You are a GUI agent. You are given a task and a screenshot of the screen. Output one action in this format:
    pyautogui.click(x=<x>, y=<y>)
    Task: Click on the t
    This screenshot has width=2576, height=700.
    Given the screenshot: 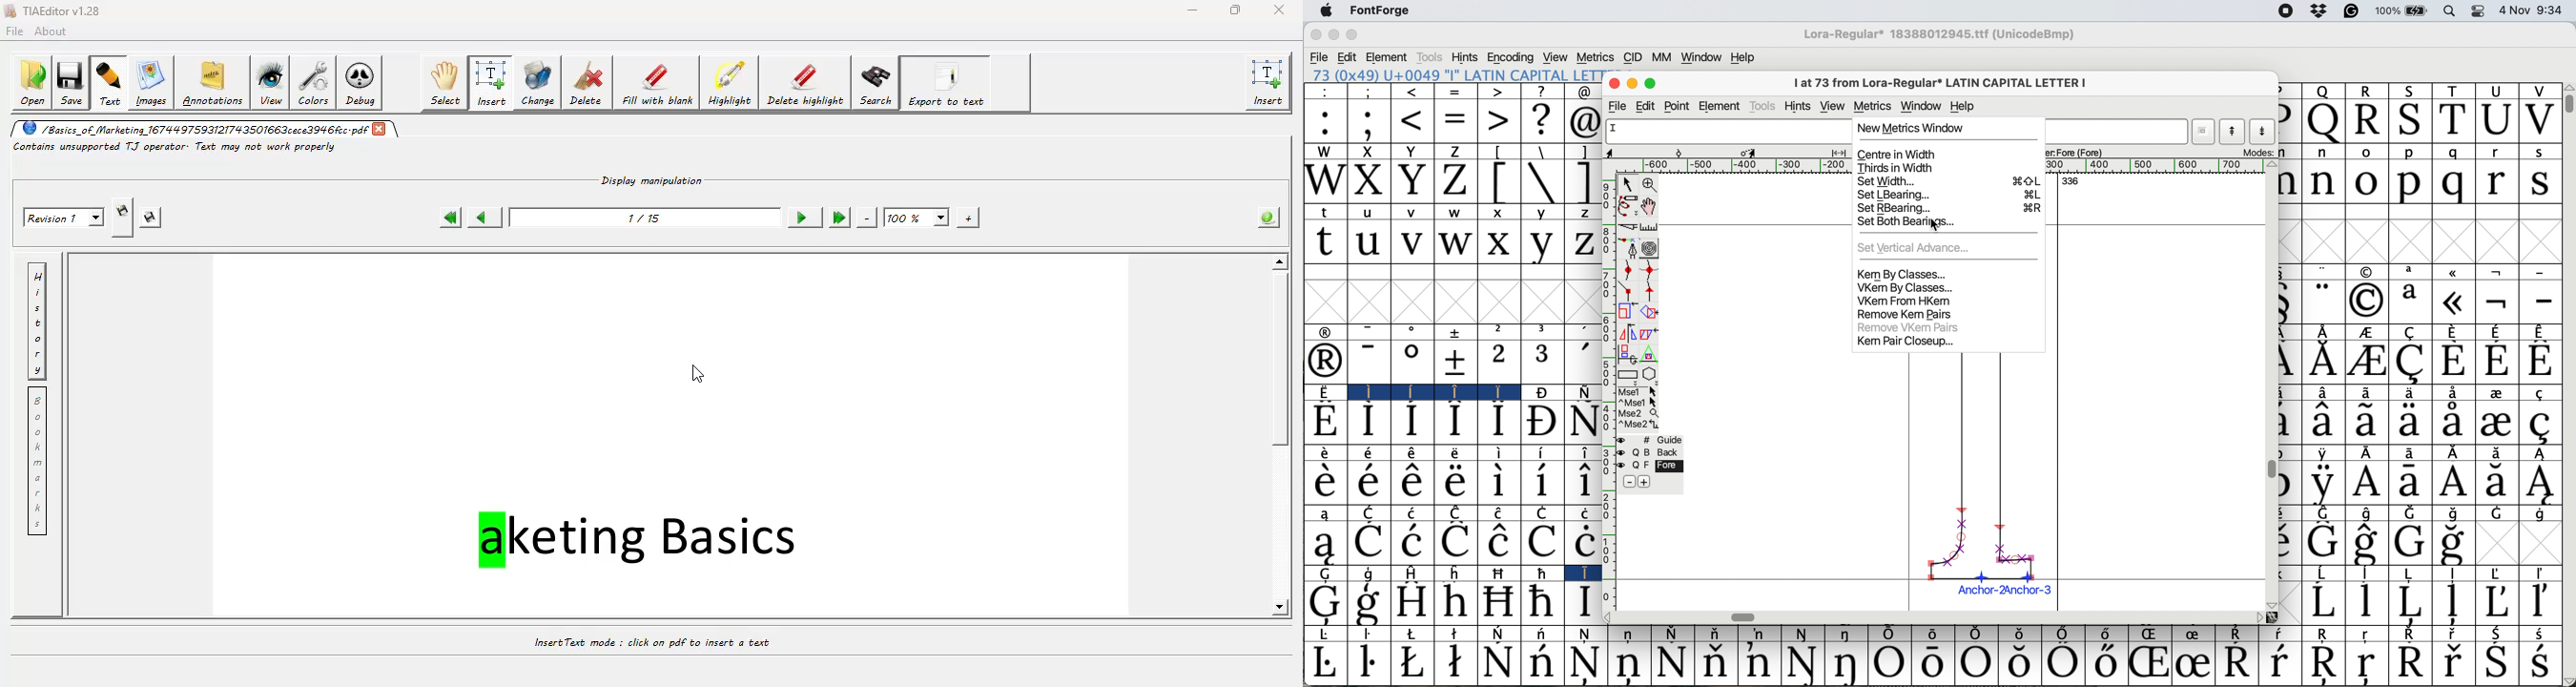 What is the action you would take?
    pyautogui.click(x=1324, y=242)
    